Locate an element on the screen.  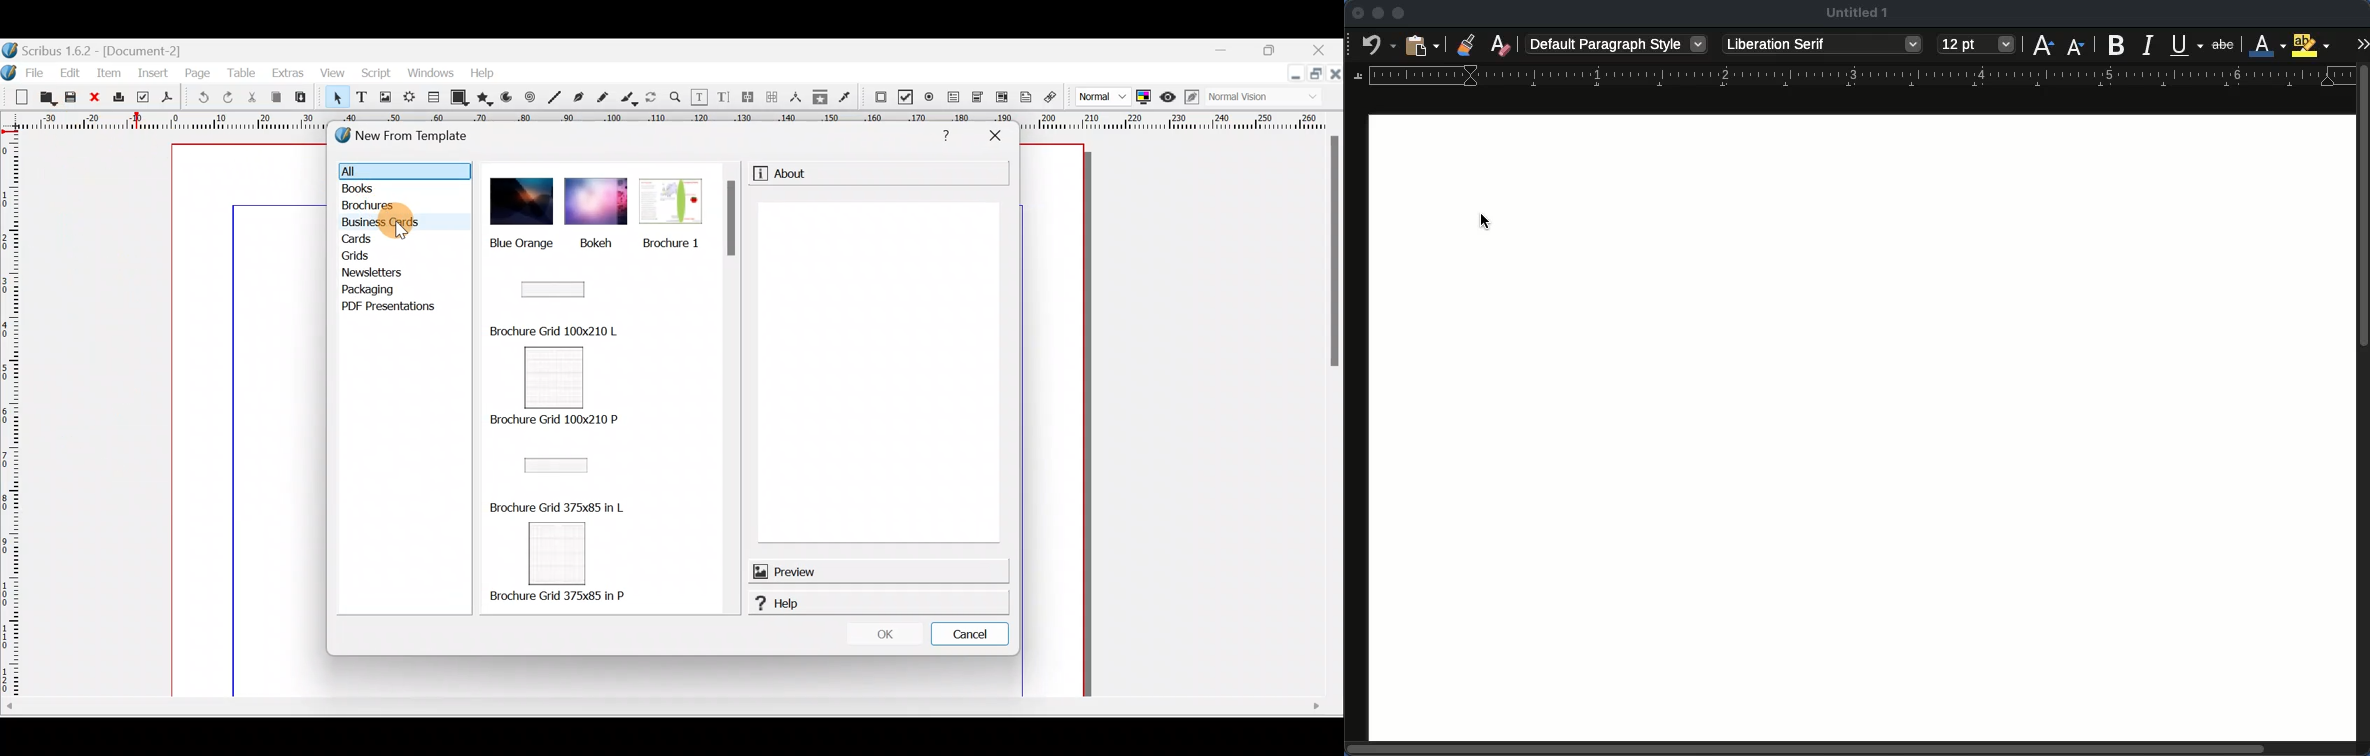
Image frame is located at coordinates (385, 100).